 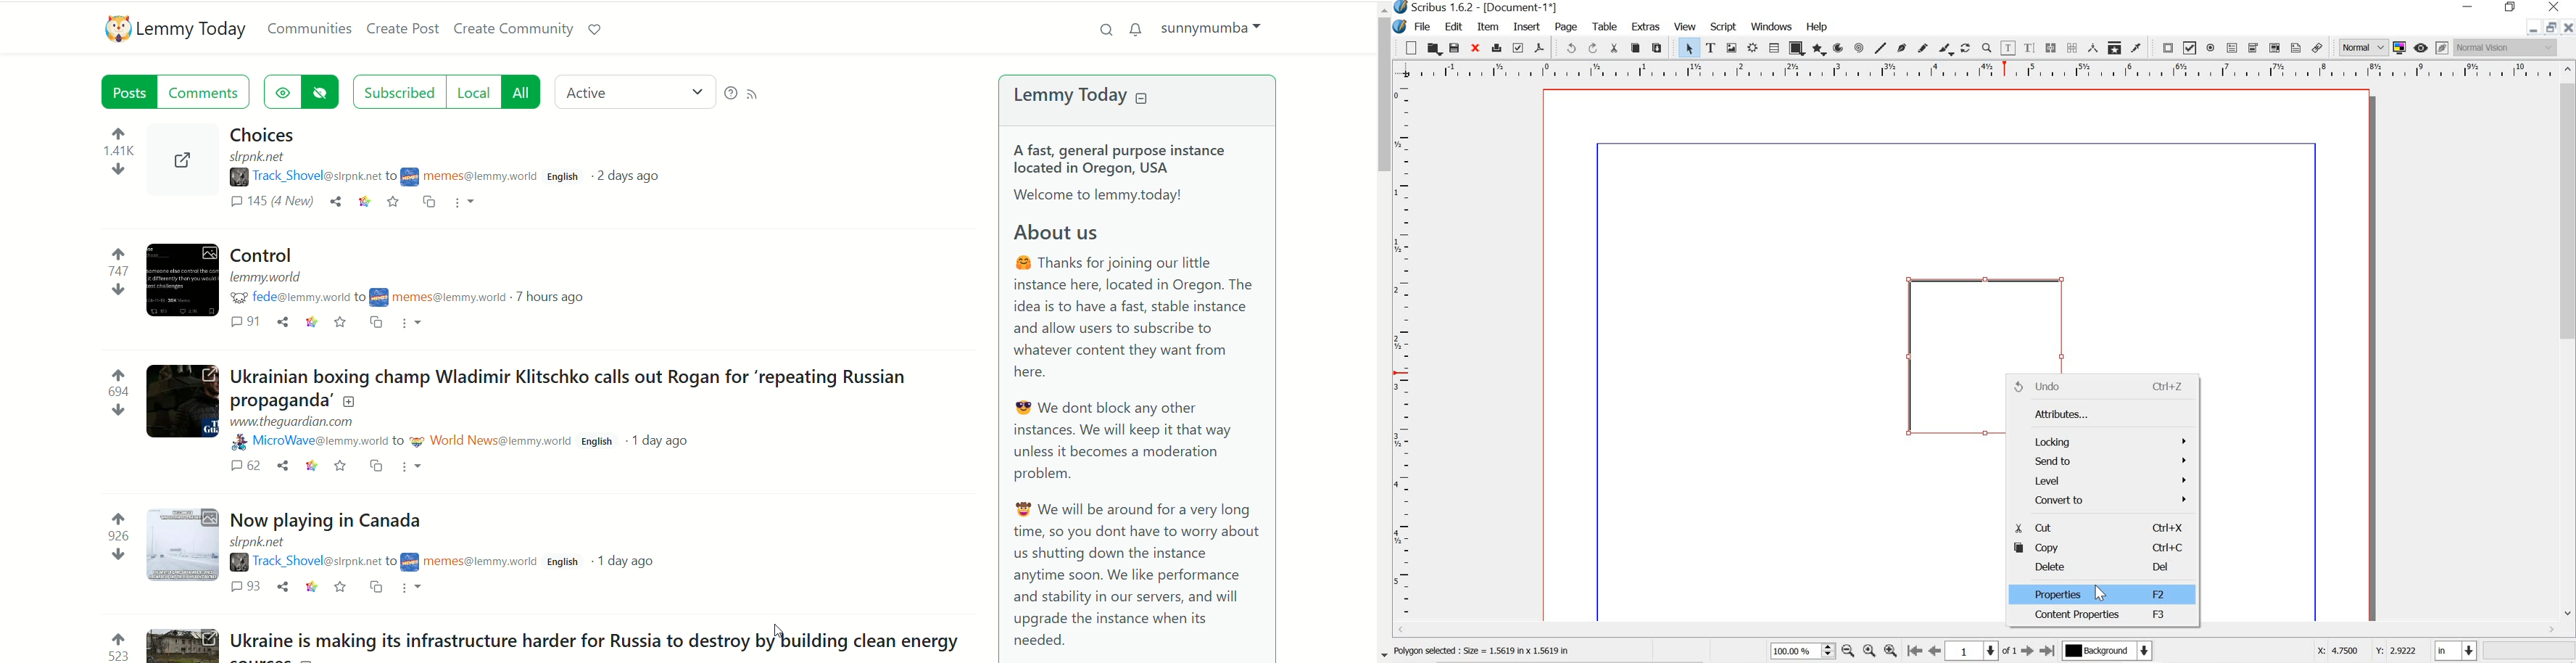 I want to click on normal vision, so click(x=2507, y=49).